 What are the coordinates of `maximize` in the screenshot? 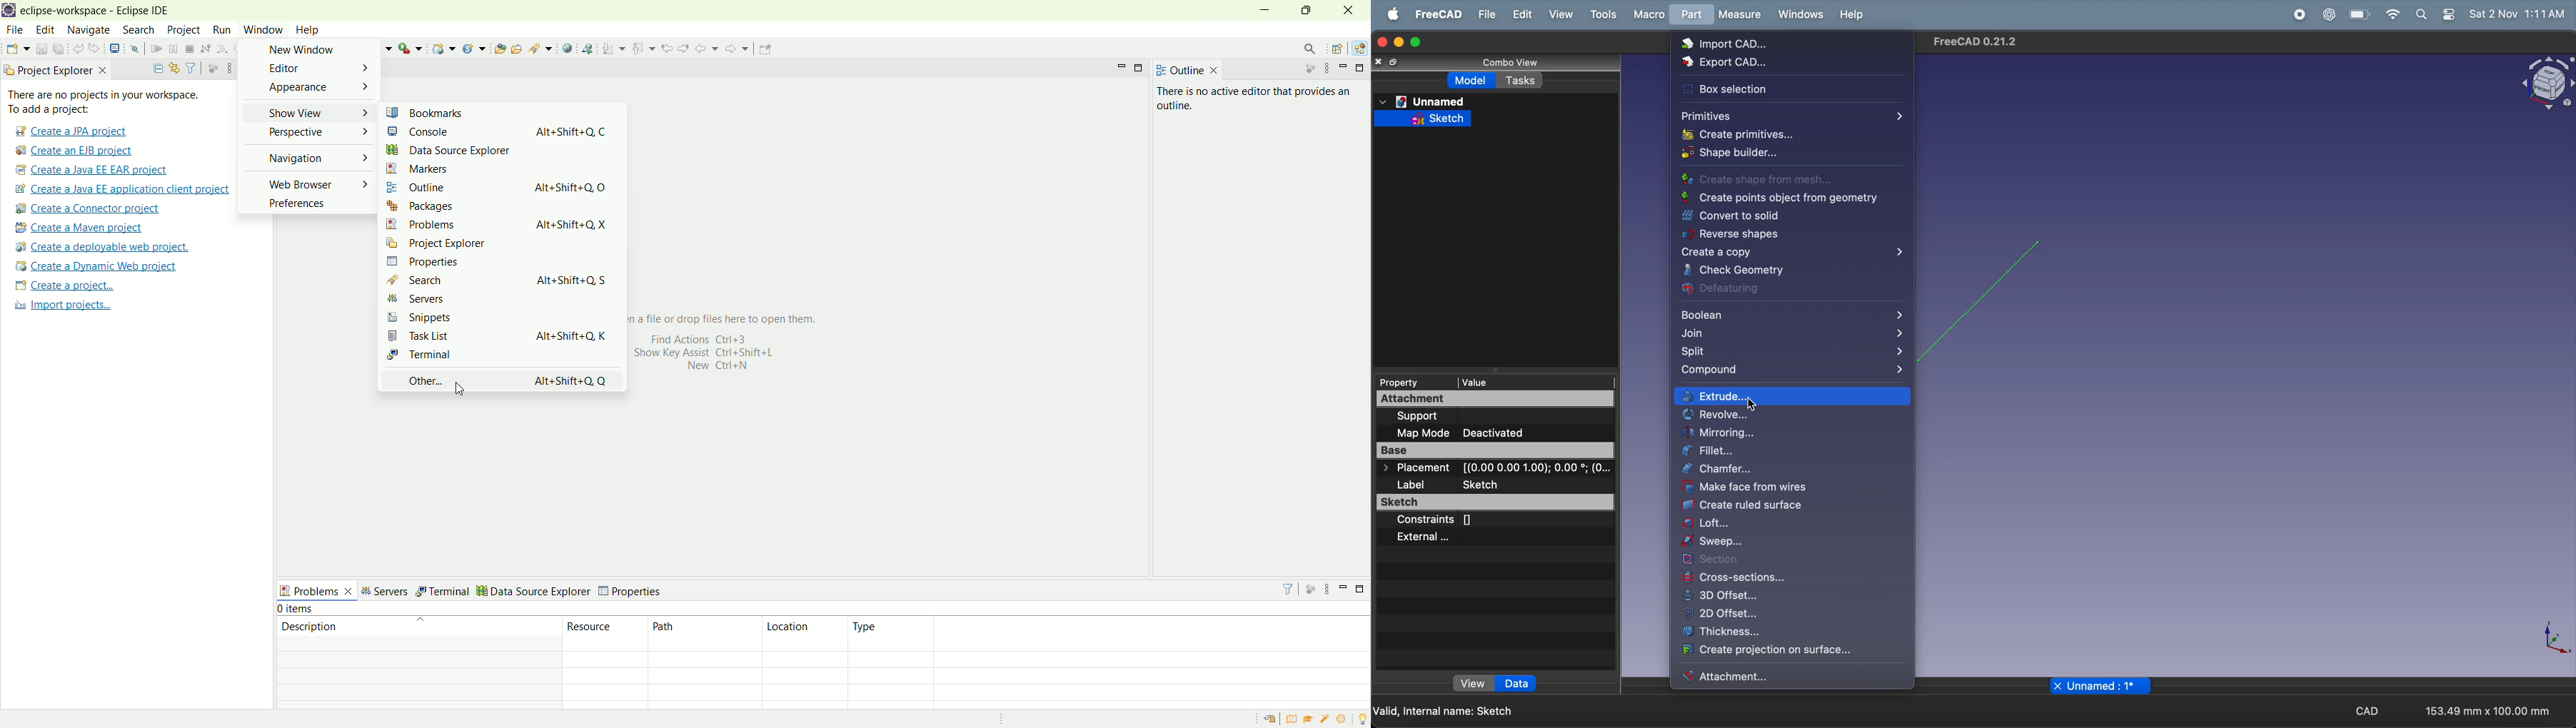 It's located at (1416, 43).